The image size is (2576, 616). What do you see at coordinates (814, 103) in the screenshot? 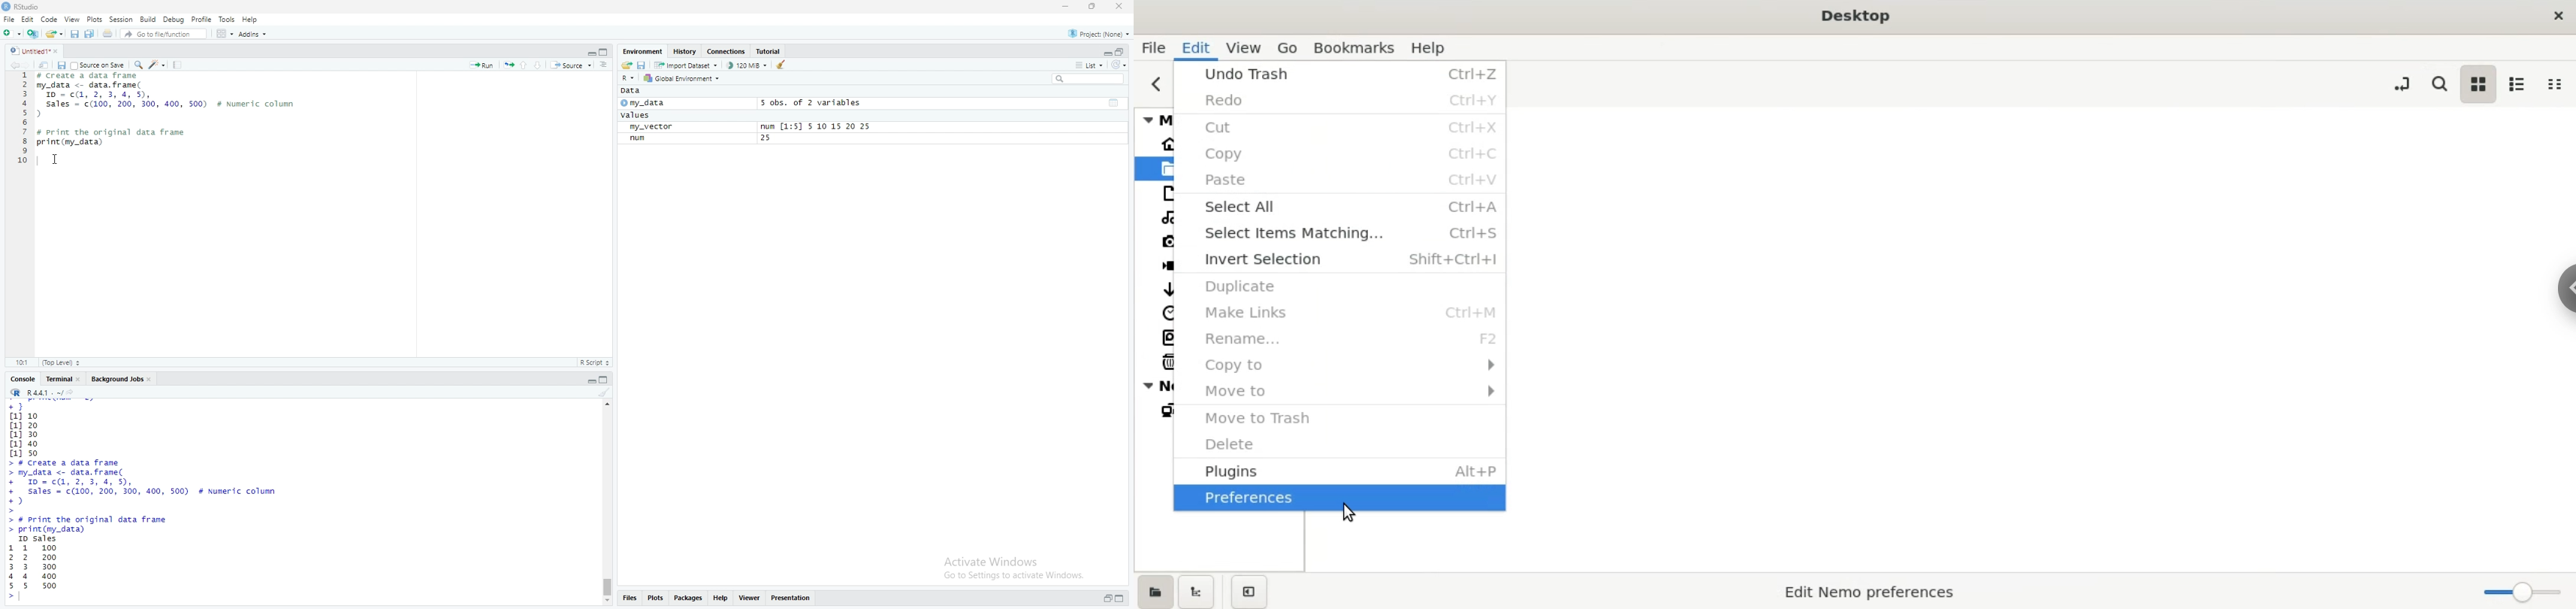
I see `5 obs. of 2 variables` at bounding box center [814, 103].